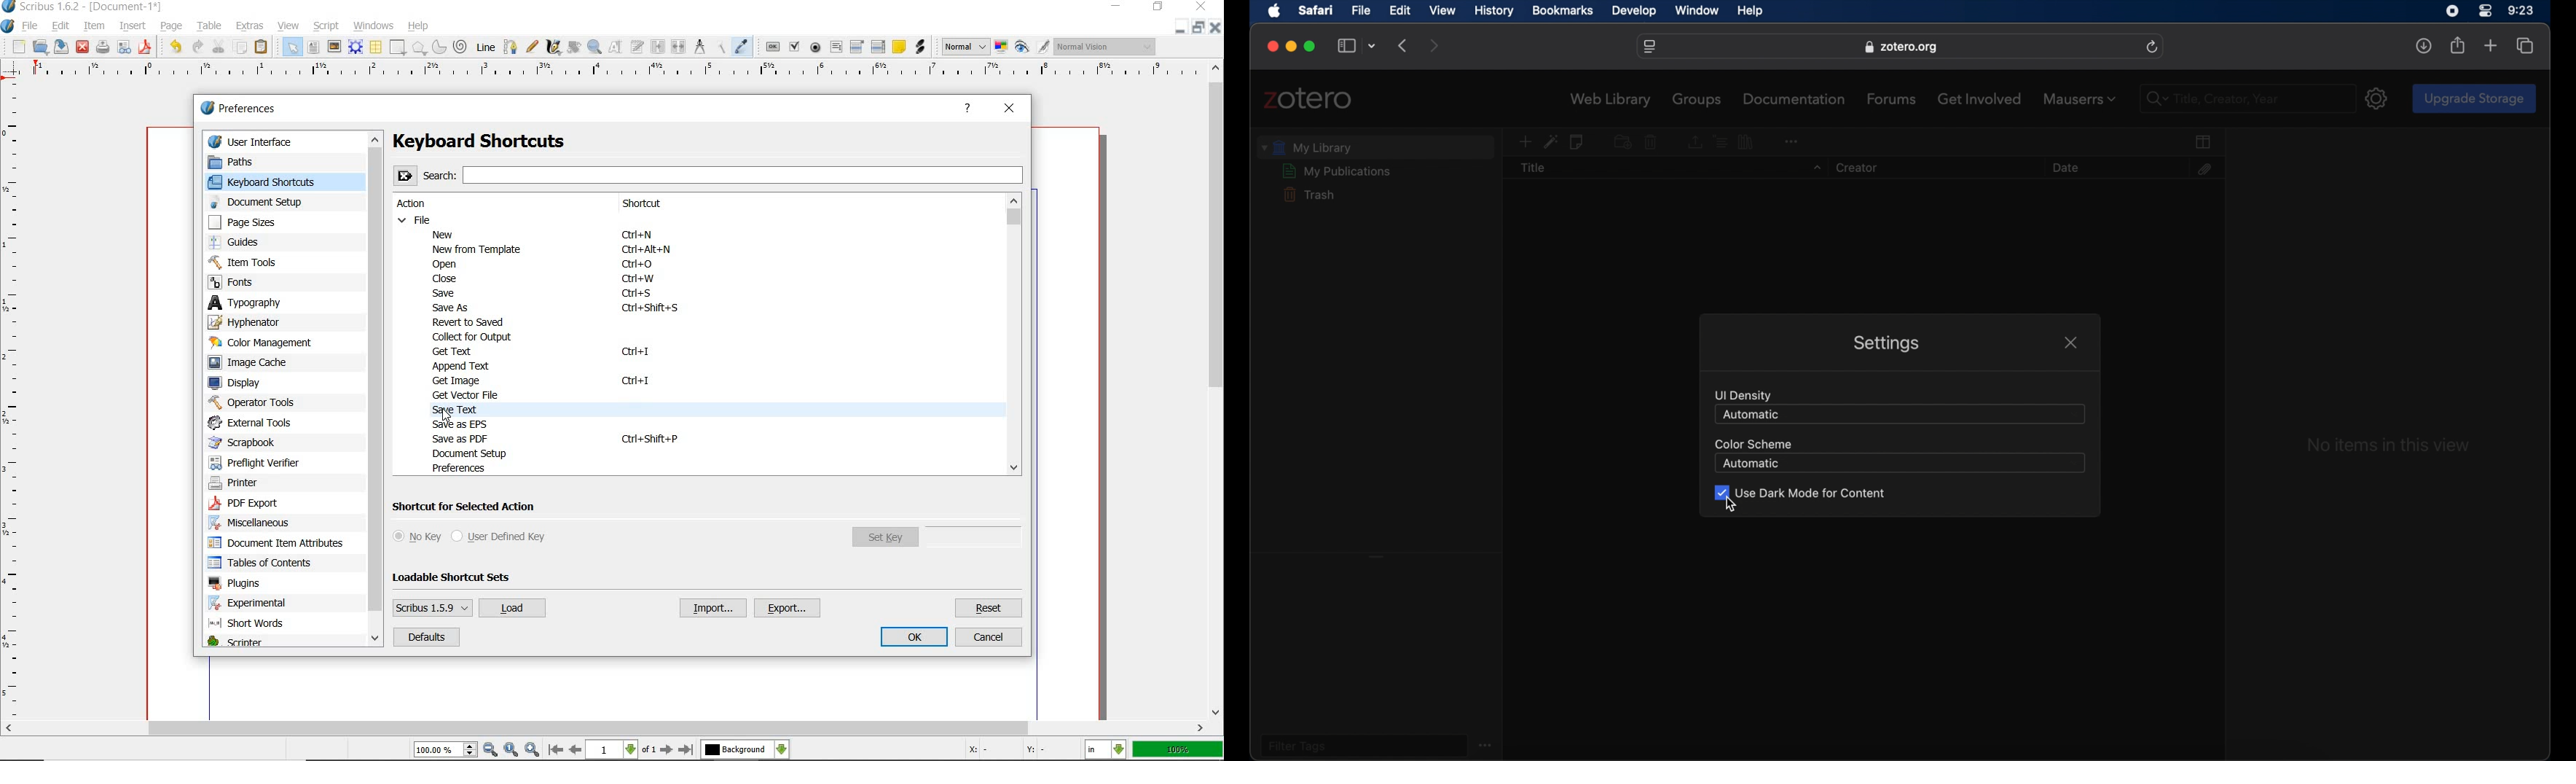 This screenshot has width=2576, height=784. I want to click on toggle color management, so click(1000, 48).